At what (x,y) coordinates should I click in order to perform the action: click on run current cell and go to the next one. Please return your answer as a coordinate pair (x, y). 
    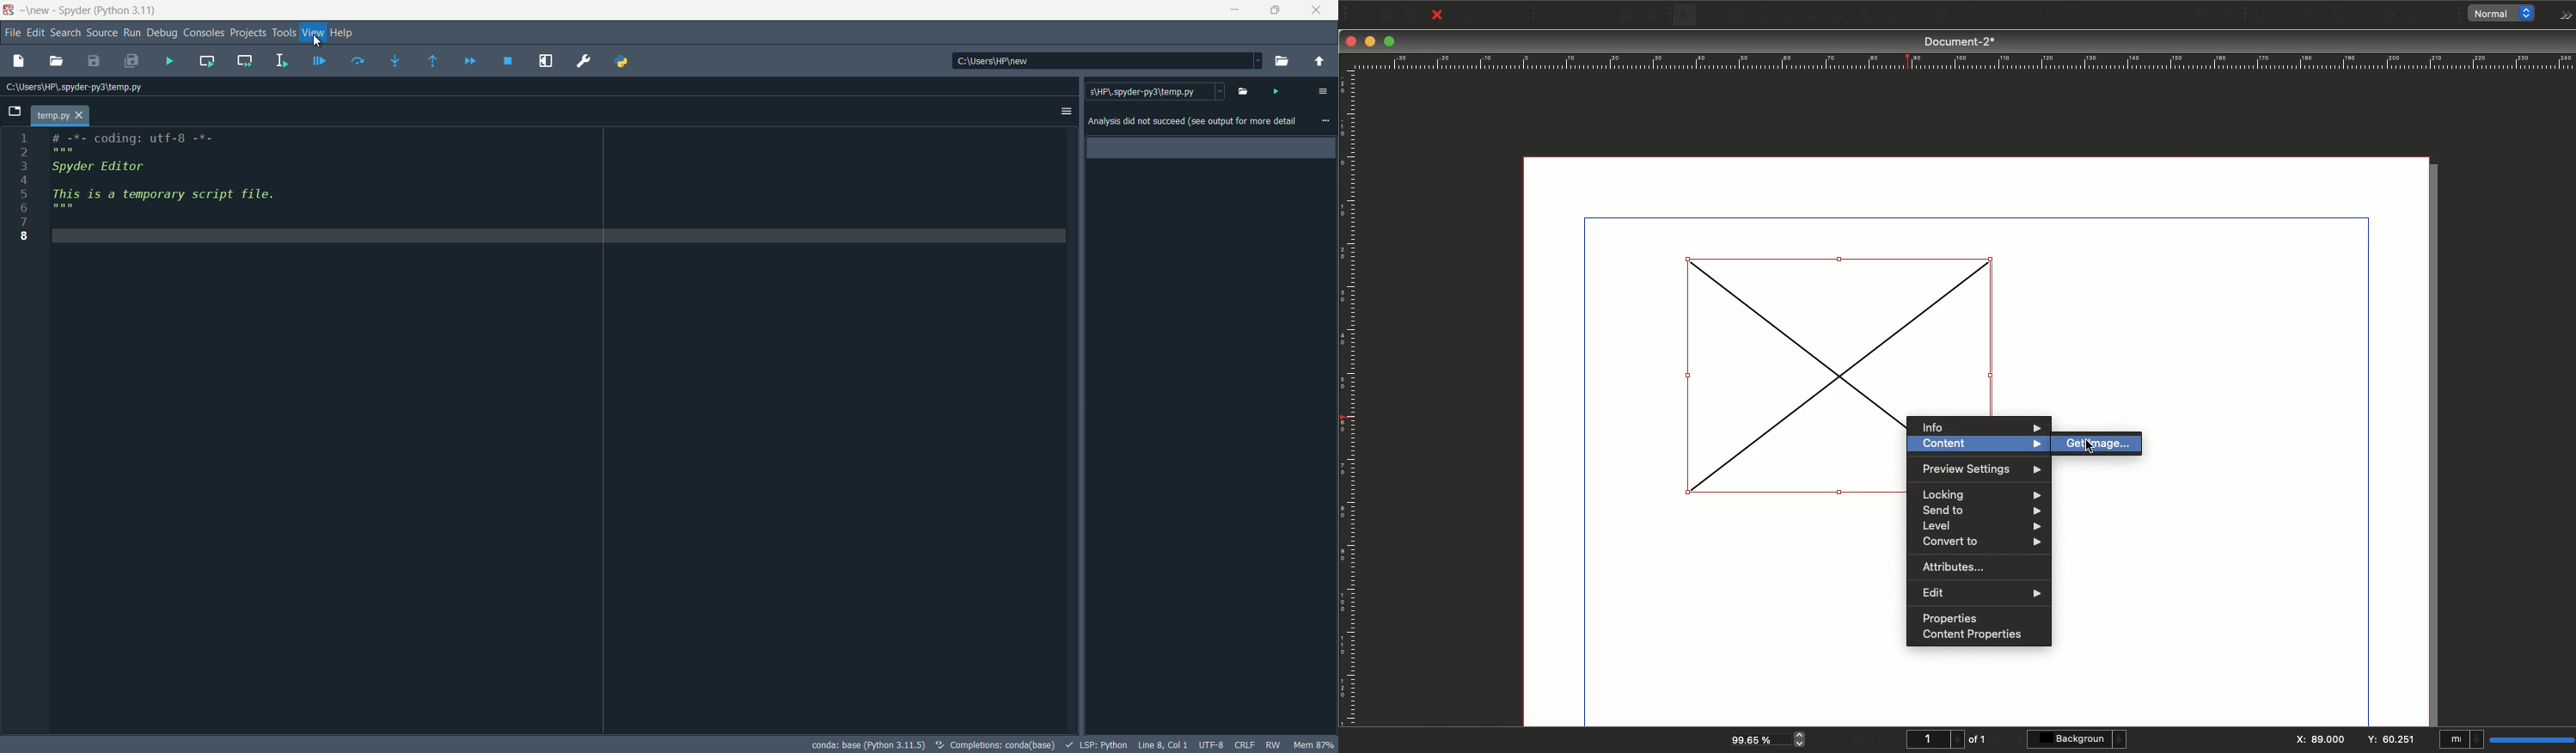
    Looking at the image, I should click on (245, 60).